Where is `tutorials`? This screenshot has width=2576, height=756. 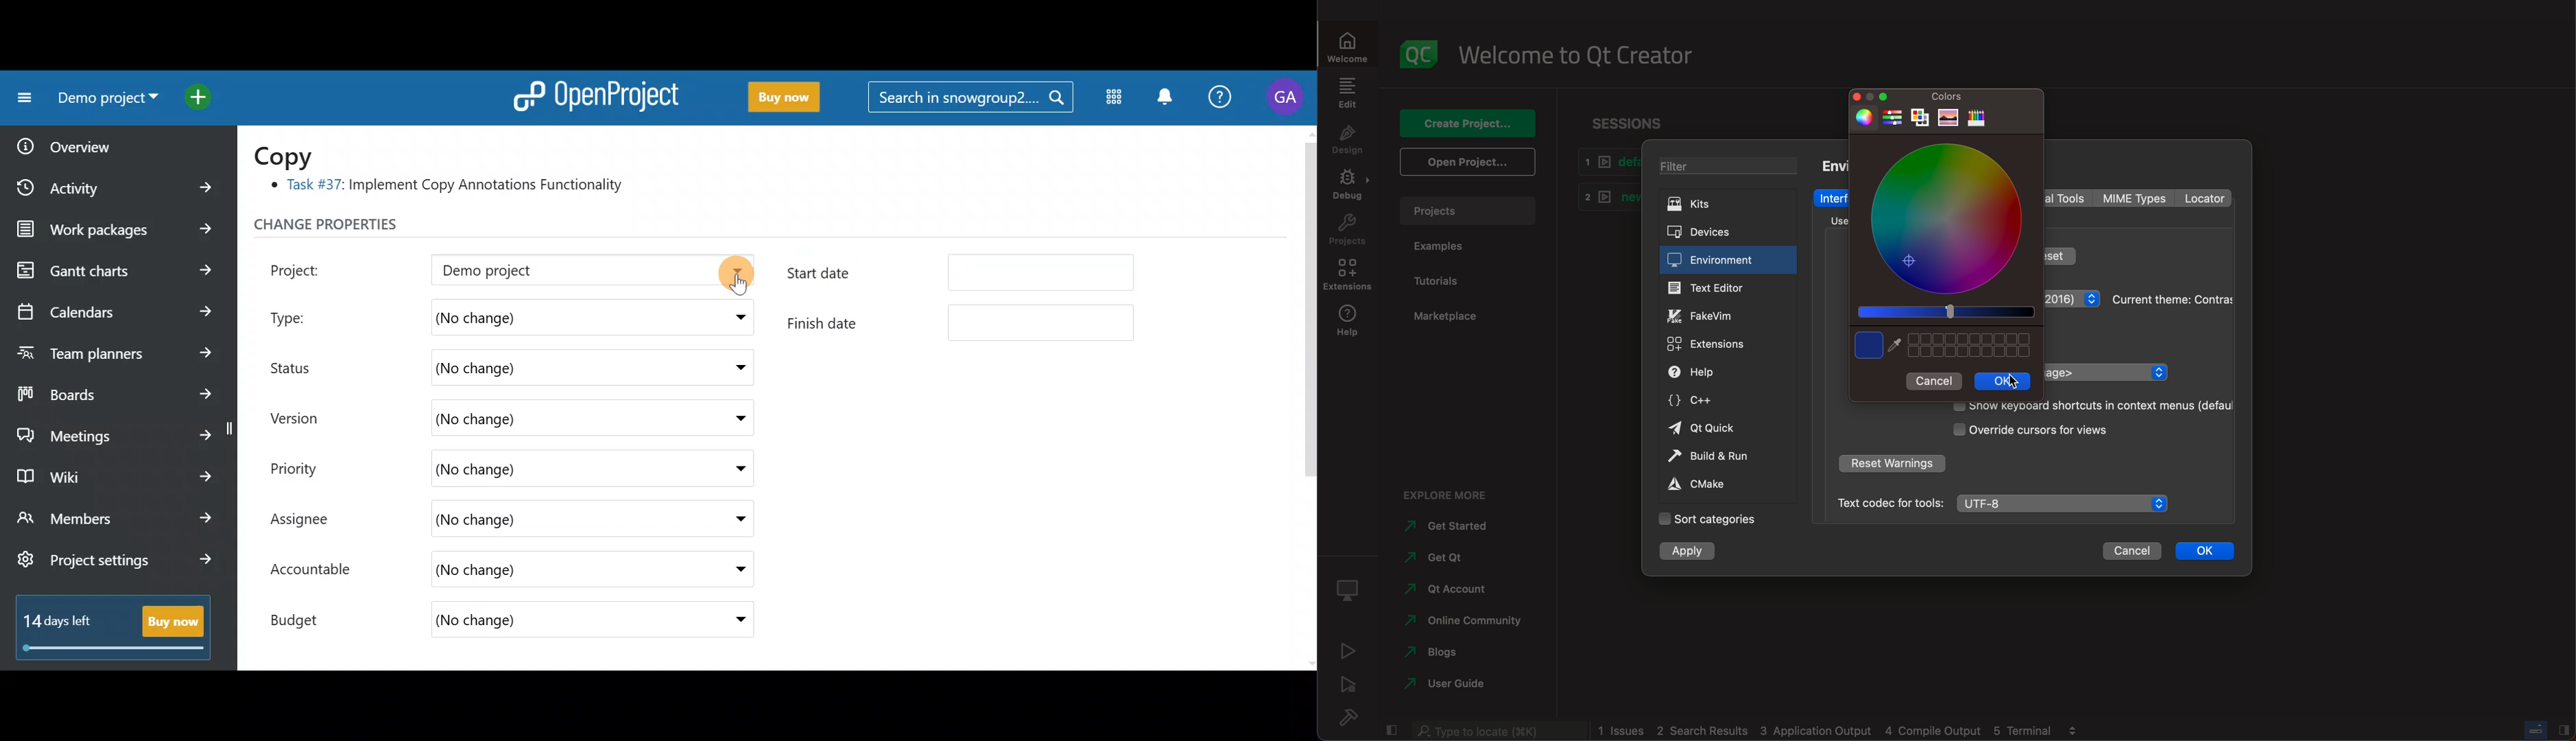 tutorials is located at coordinates (1450, 280).